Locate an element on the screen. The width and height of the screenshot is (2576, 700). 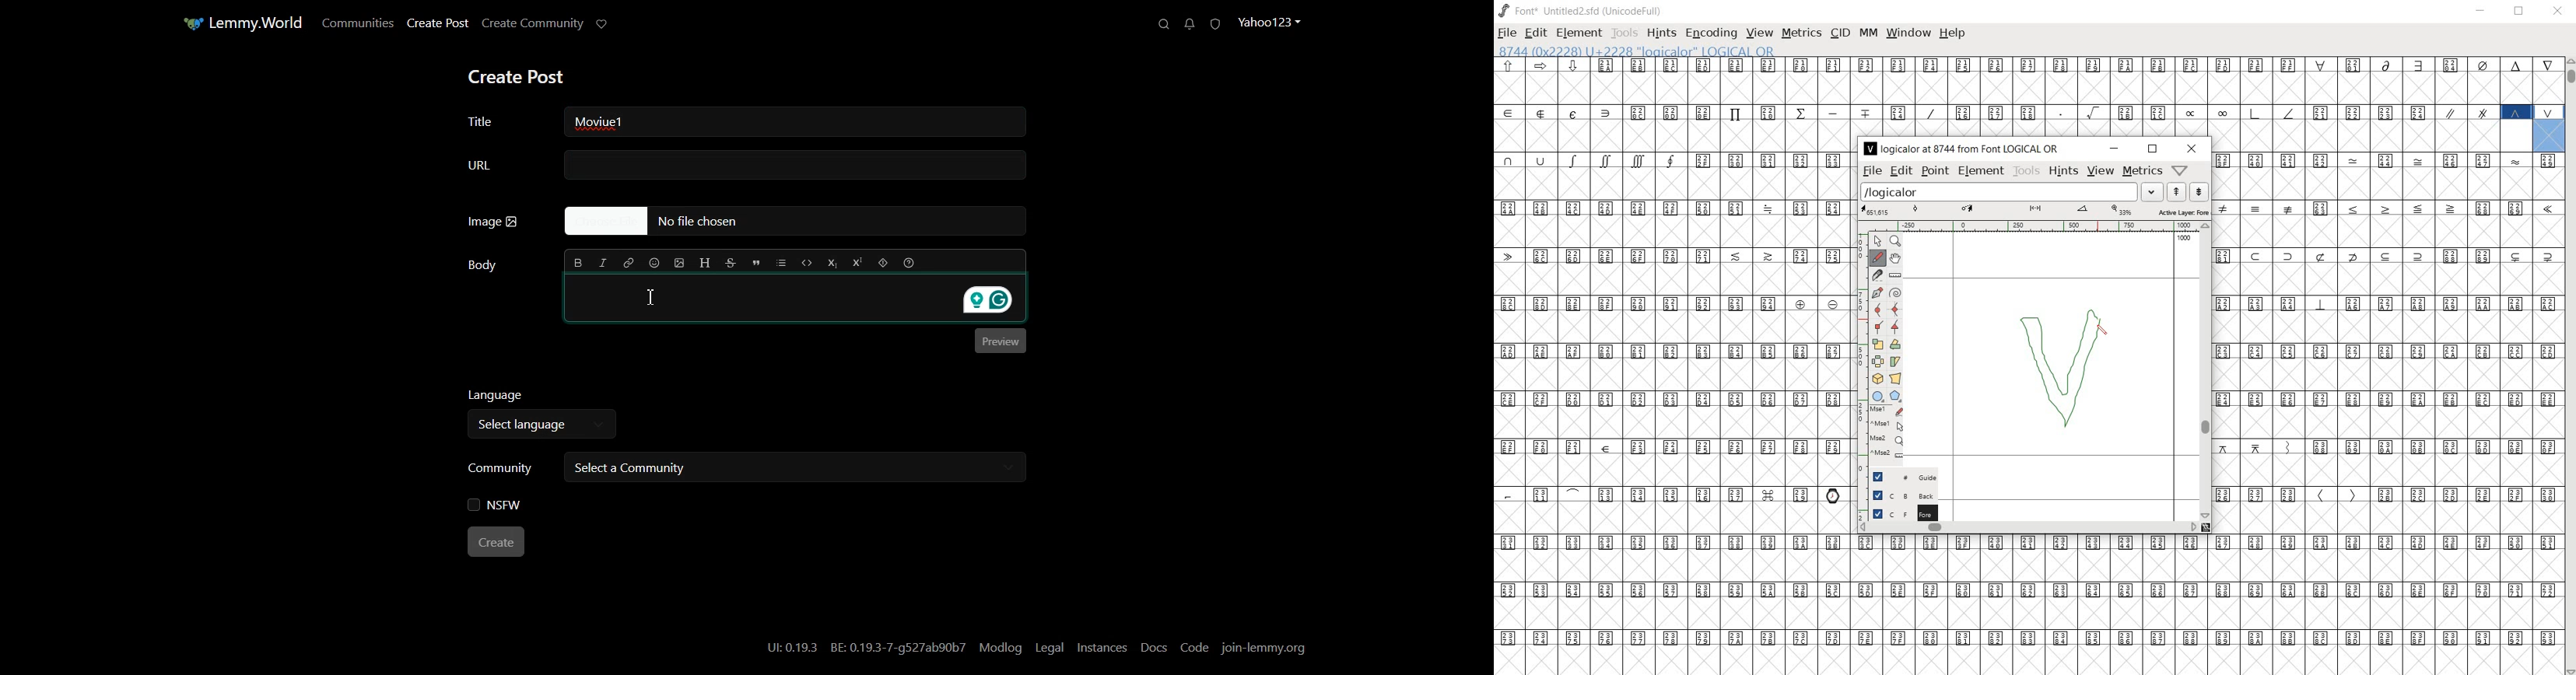
mm is located at coordinates (1867, 32).